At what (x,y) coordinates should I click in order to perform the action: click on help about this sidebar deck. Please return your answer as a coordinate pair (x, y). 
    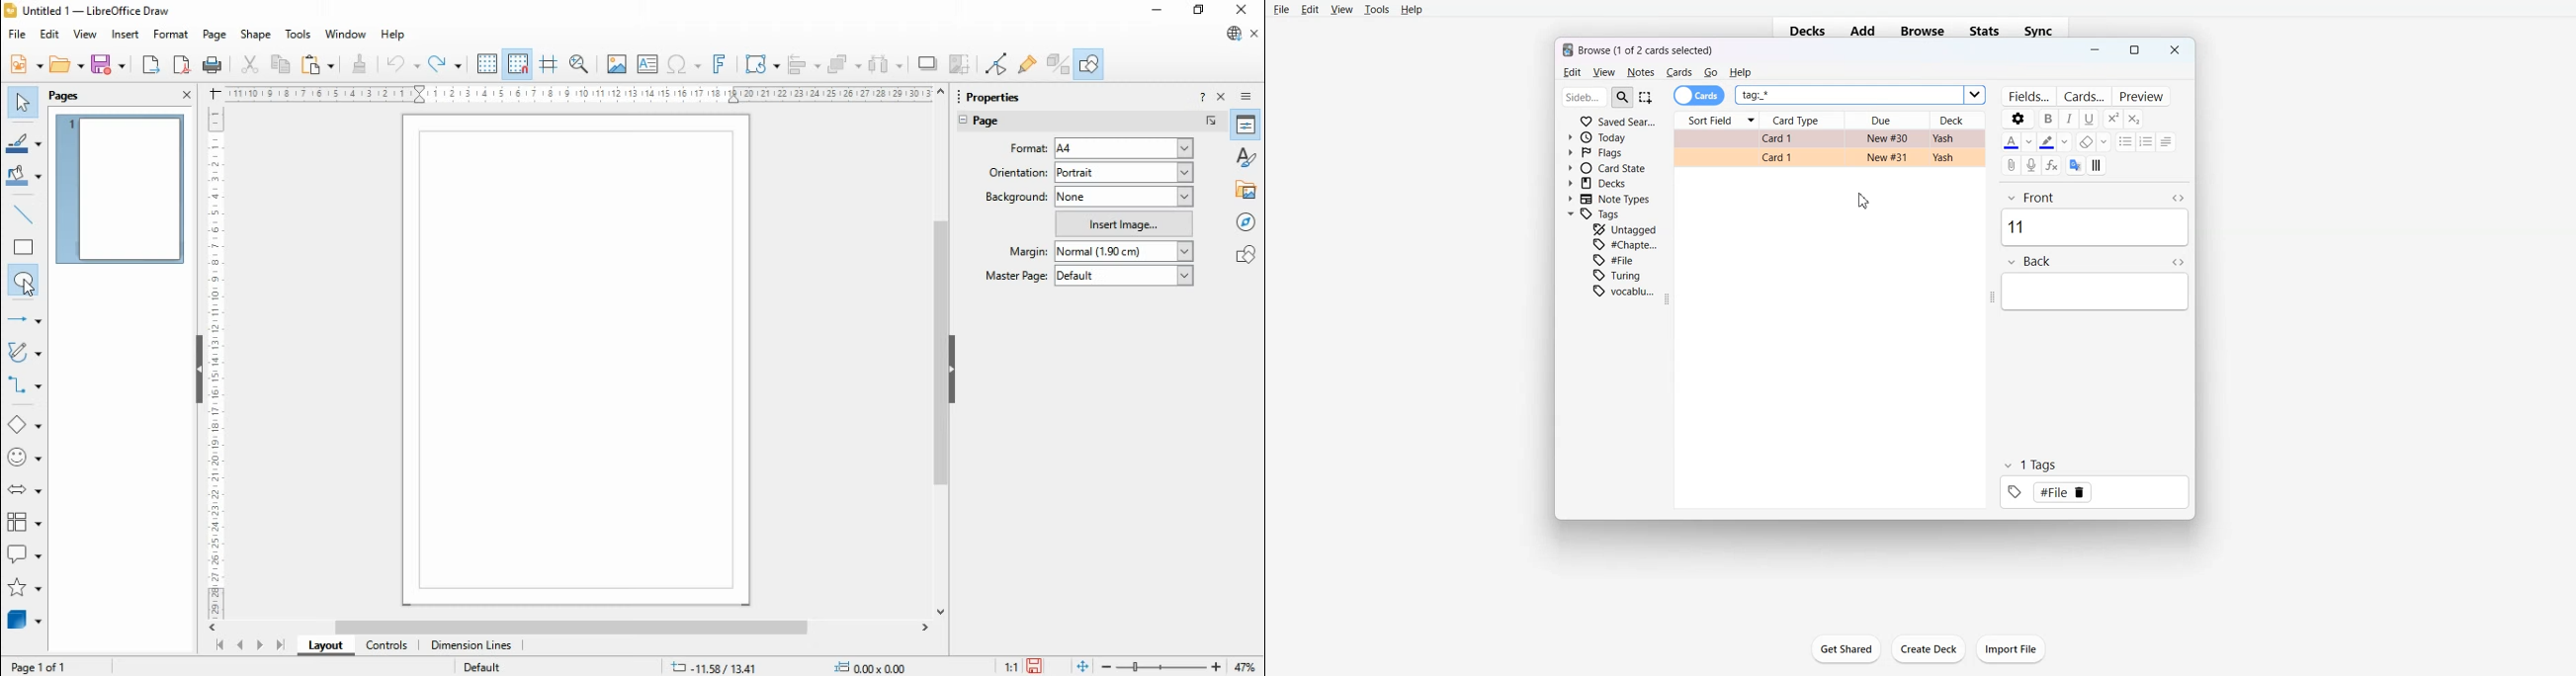
    Looking at the image, I should click on (1202, 96).